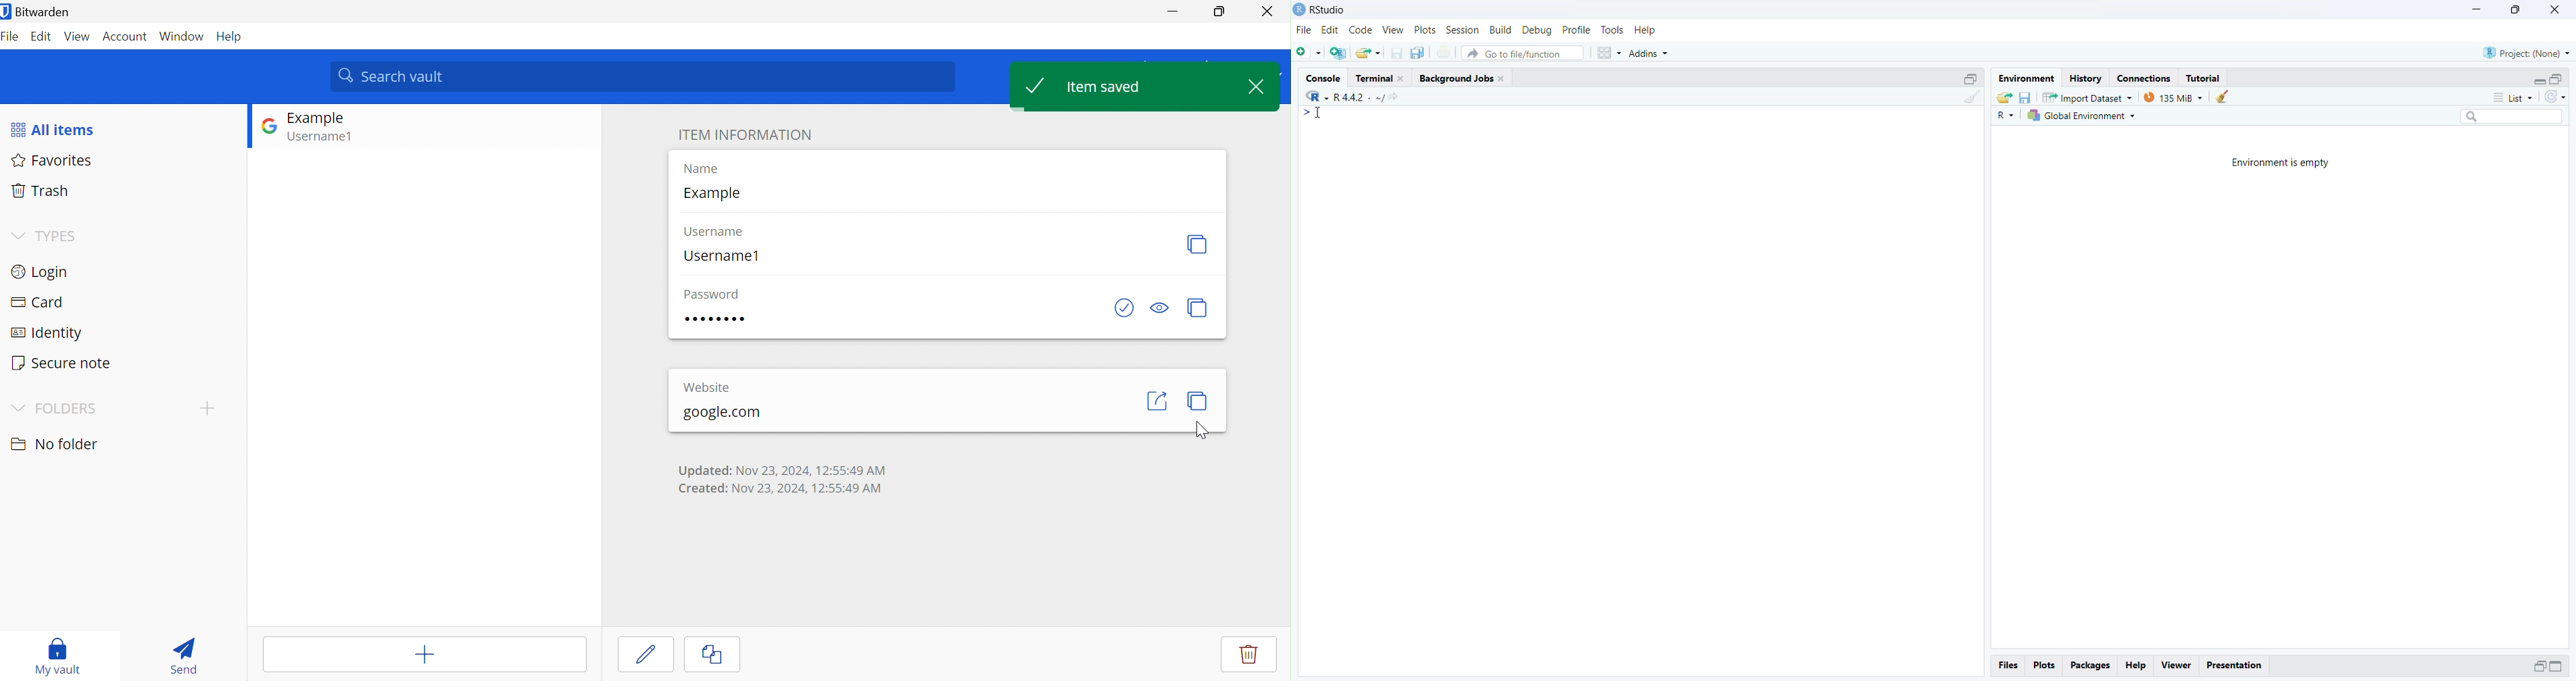 This screenshot has width=2576, height=700. Describe the element at coordinates (1325, 77) in the screenshot. I see `Console` at that location.